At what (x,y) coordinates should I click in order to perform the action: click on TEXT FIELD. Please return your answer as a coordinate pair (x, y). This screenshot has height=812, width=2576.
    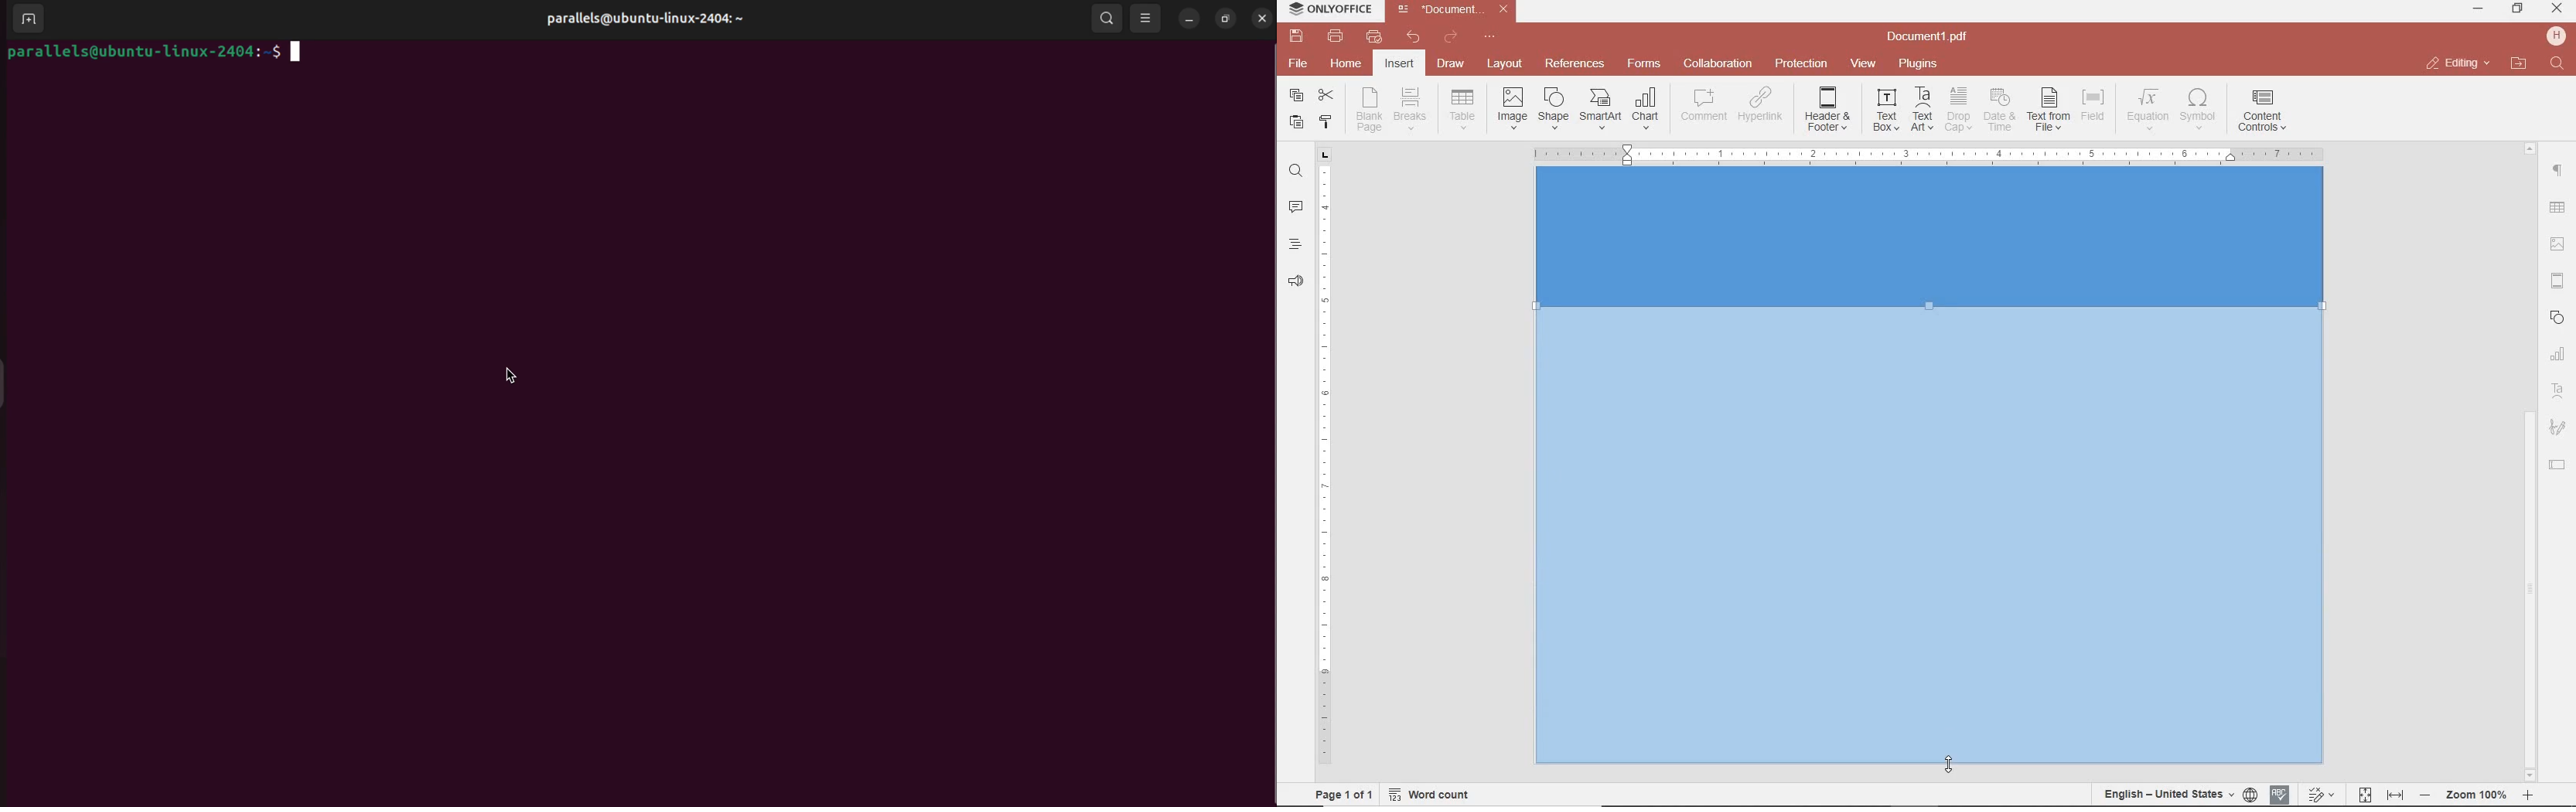
    Looking at the image, I should click on (2557, 464).